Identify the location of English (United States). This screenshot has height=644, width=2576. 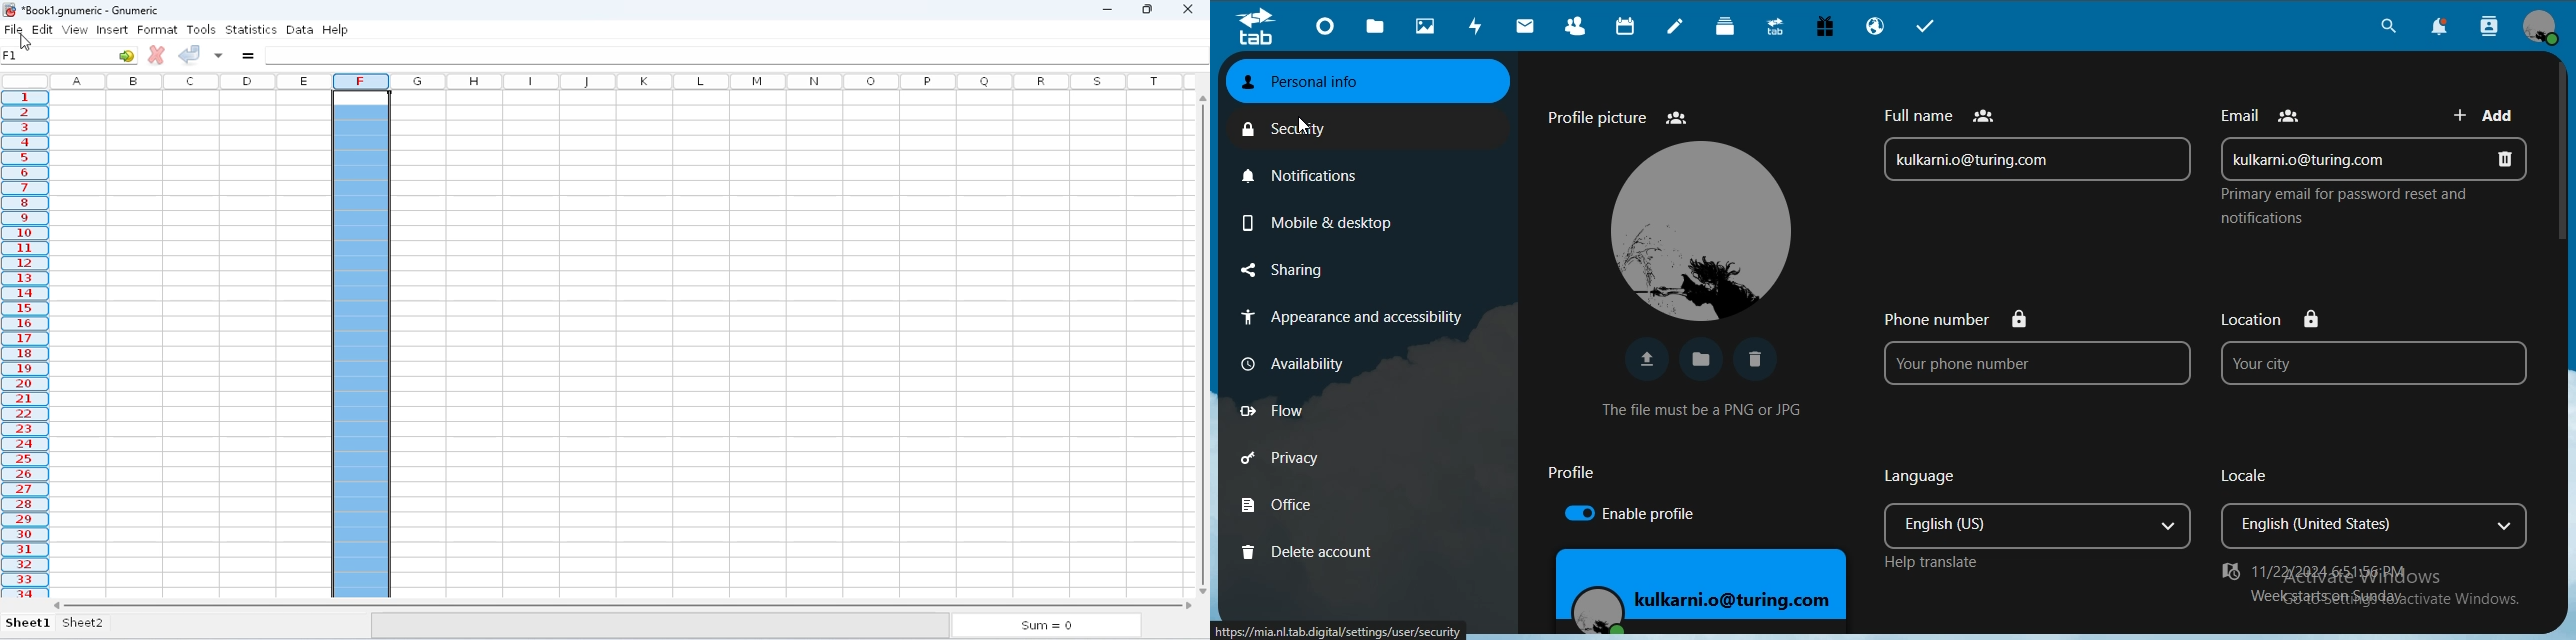
(2351, 528).